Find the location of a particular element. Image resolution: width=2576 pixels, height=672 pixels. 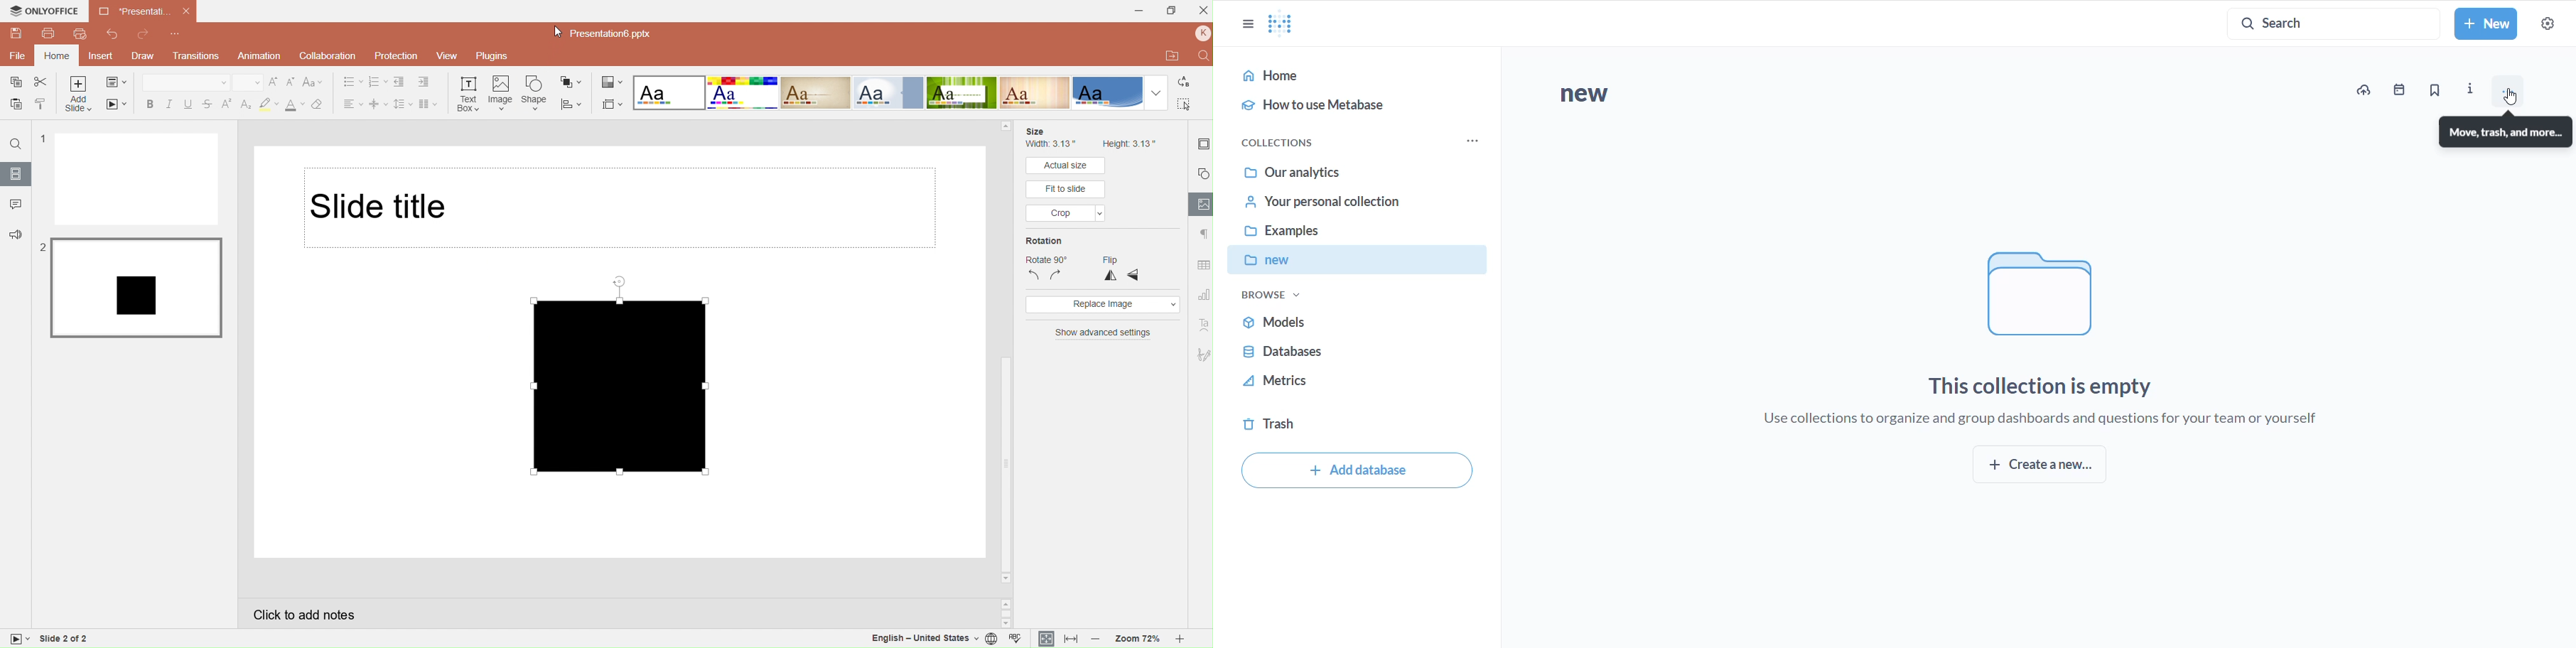

Redo is located at coordinates (143, 36).